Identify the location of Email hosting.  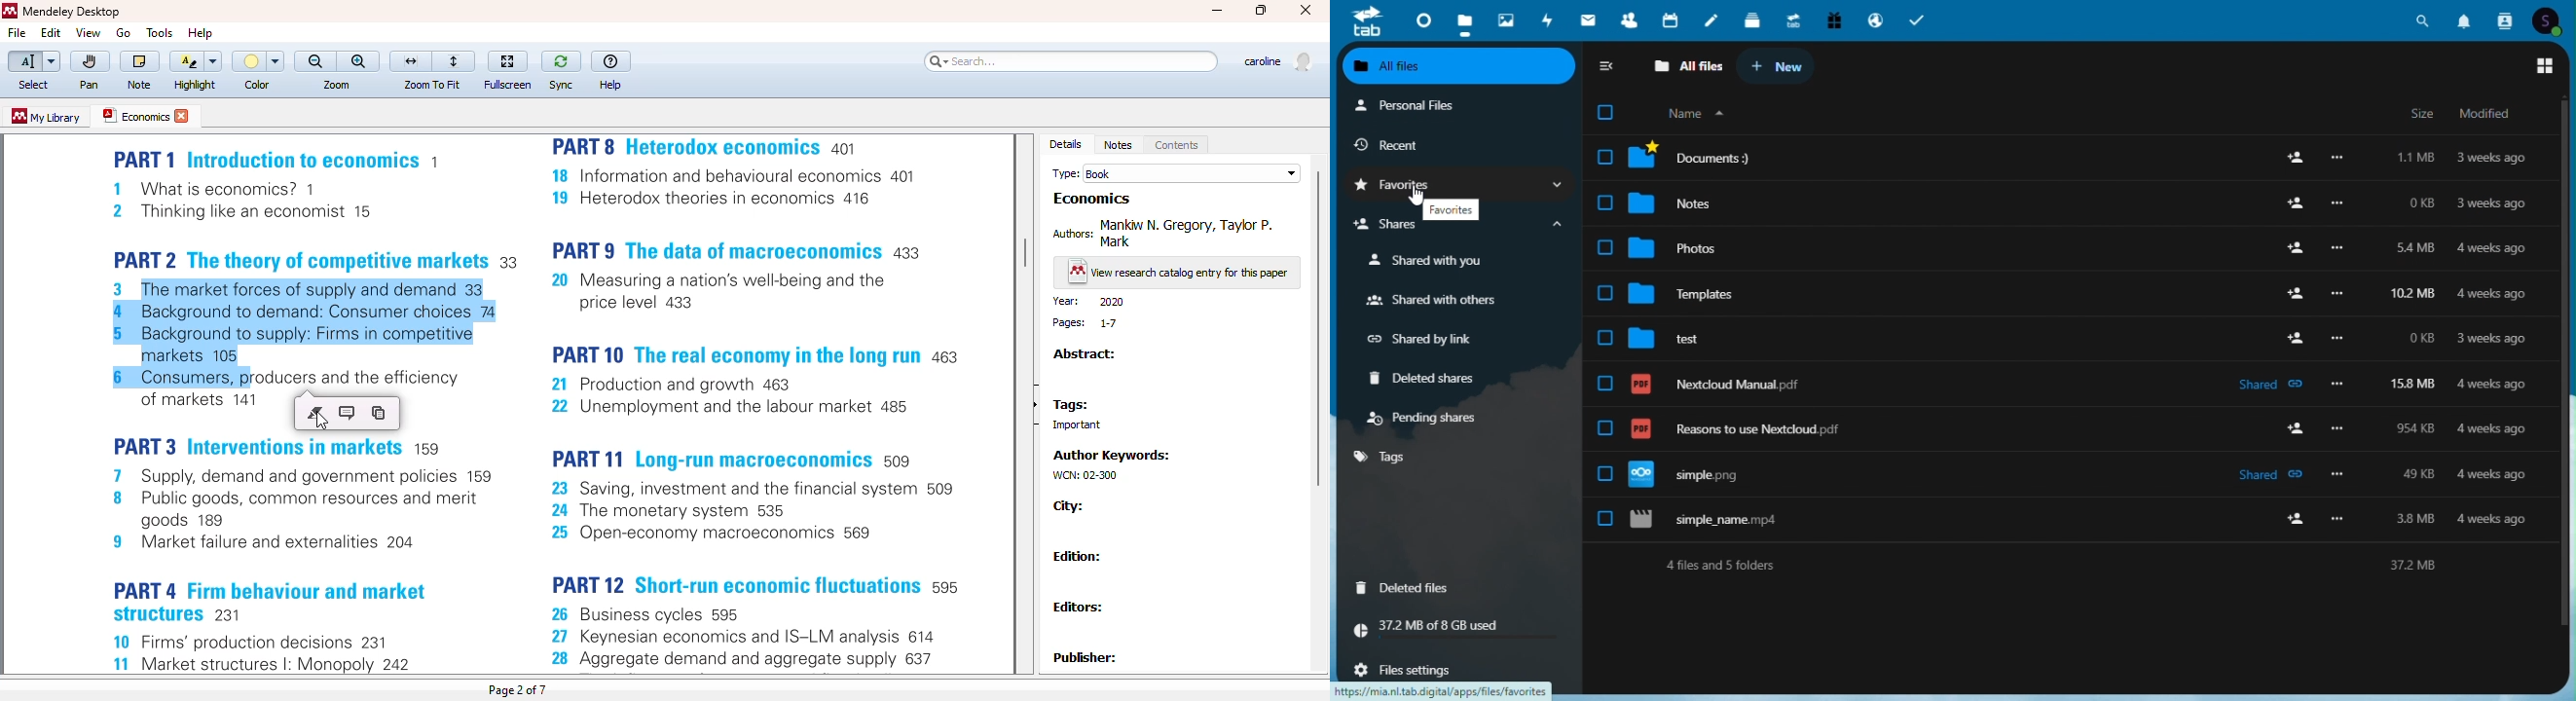
(1875, 18).